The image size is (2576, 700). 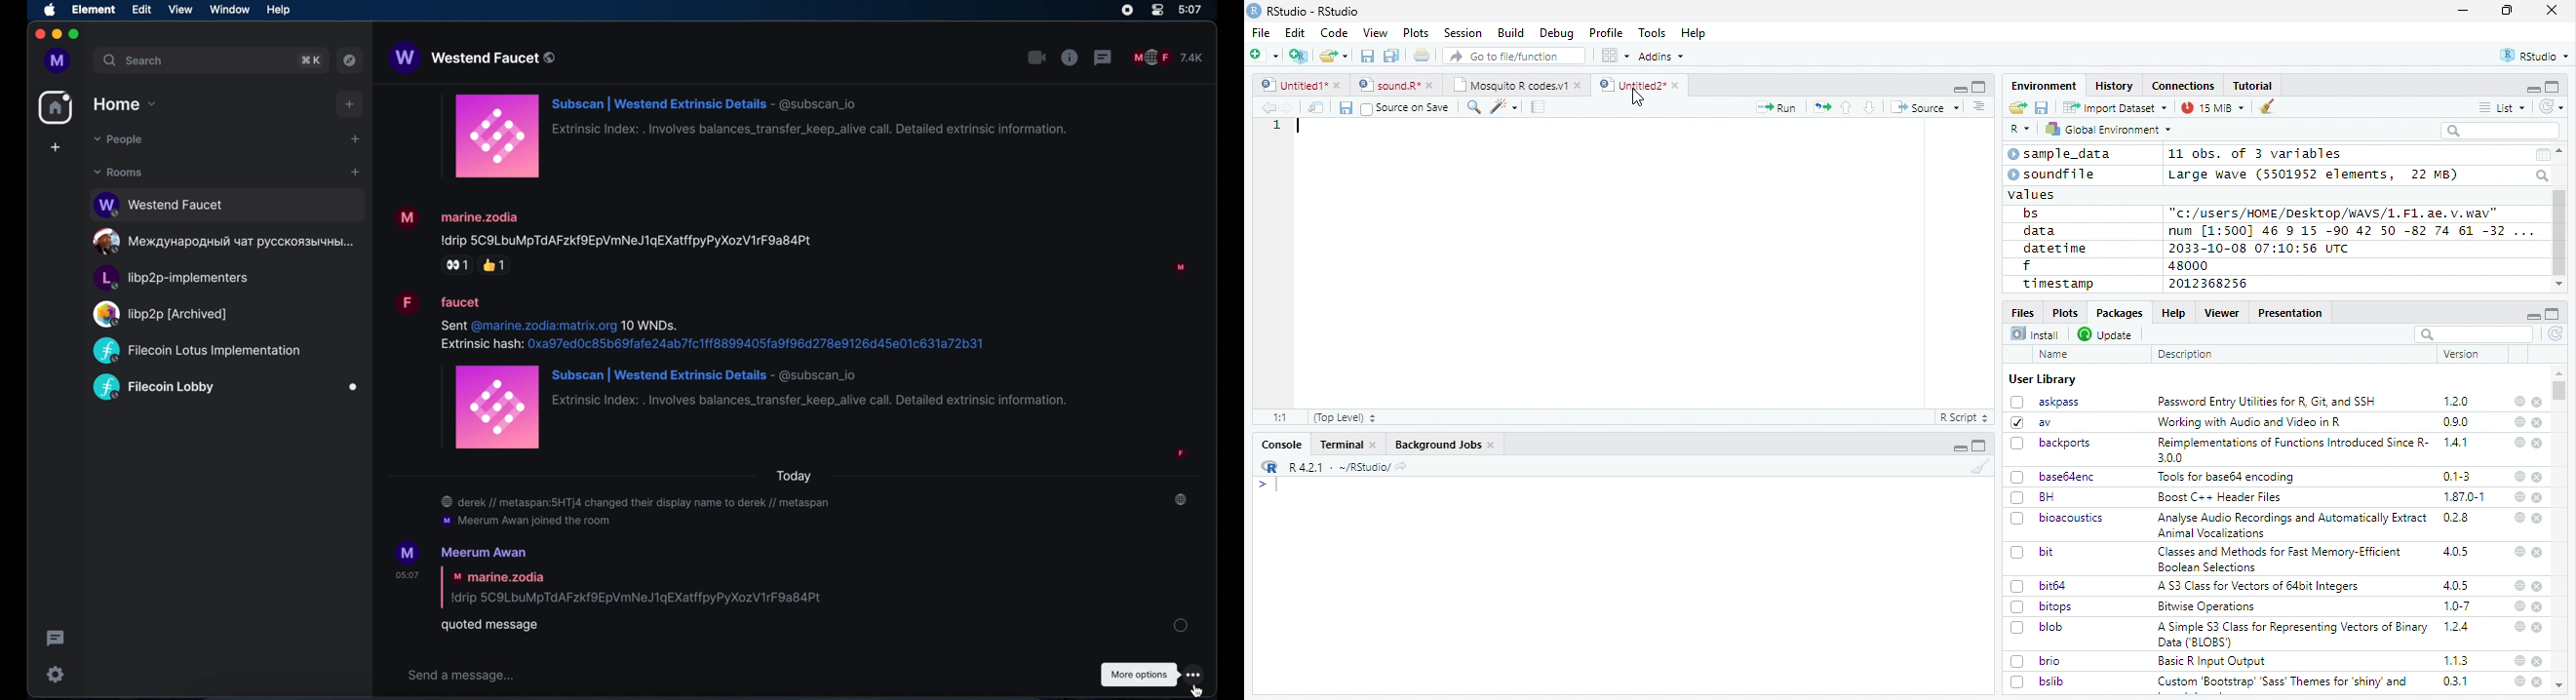 I want to click on public room properties, so click(x=1070, y=58).